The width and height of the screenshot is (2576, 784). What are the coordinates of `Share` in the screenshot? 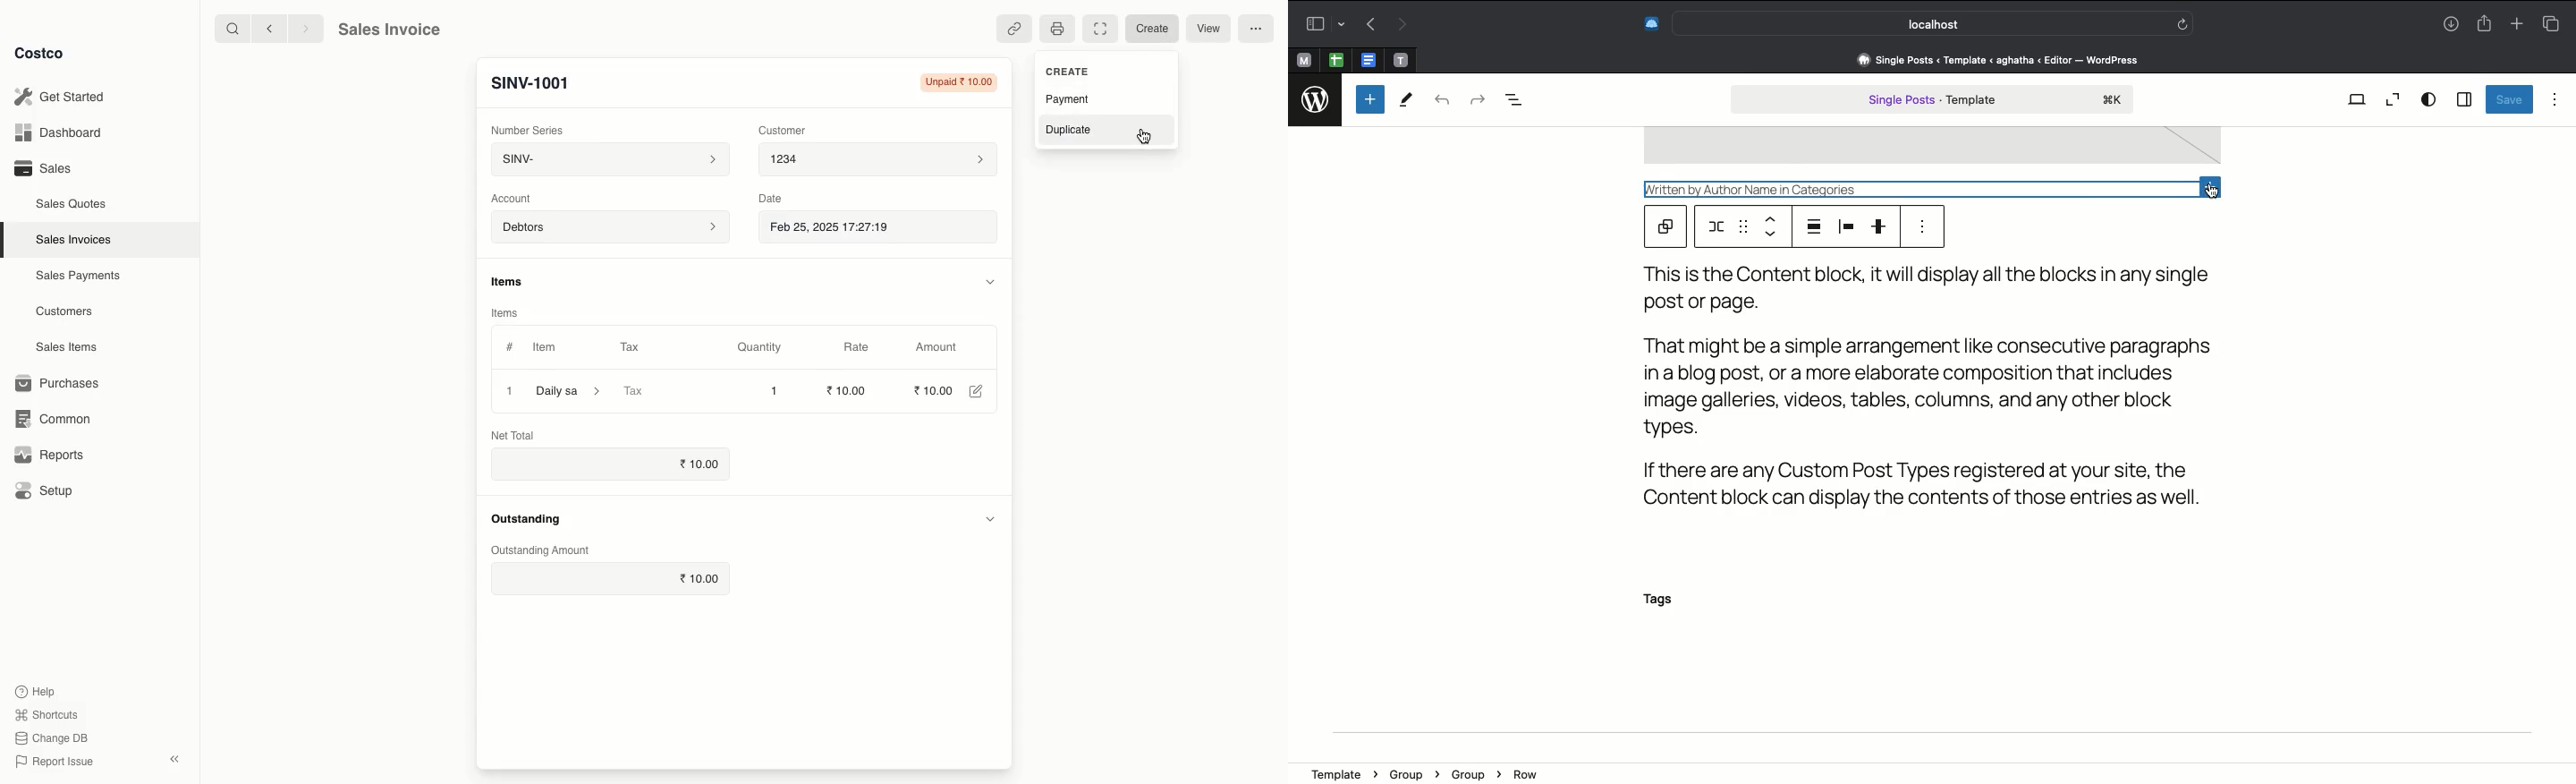 It's located at (2484, 24).